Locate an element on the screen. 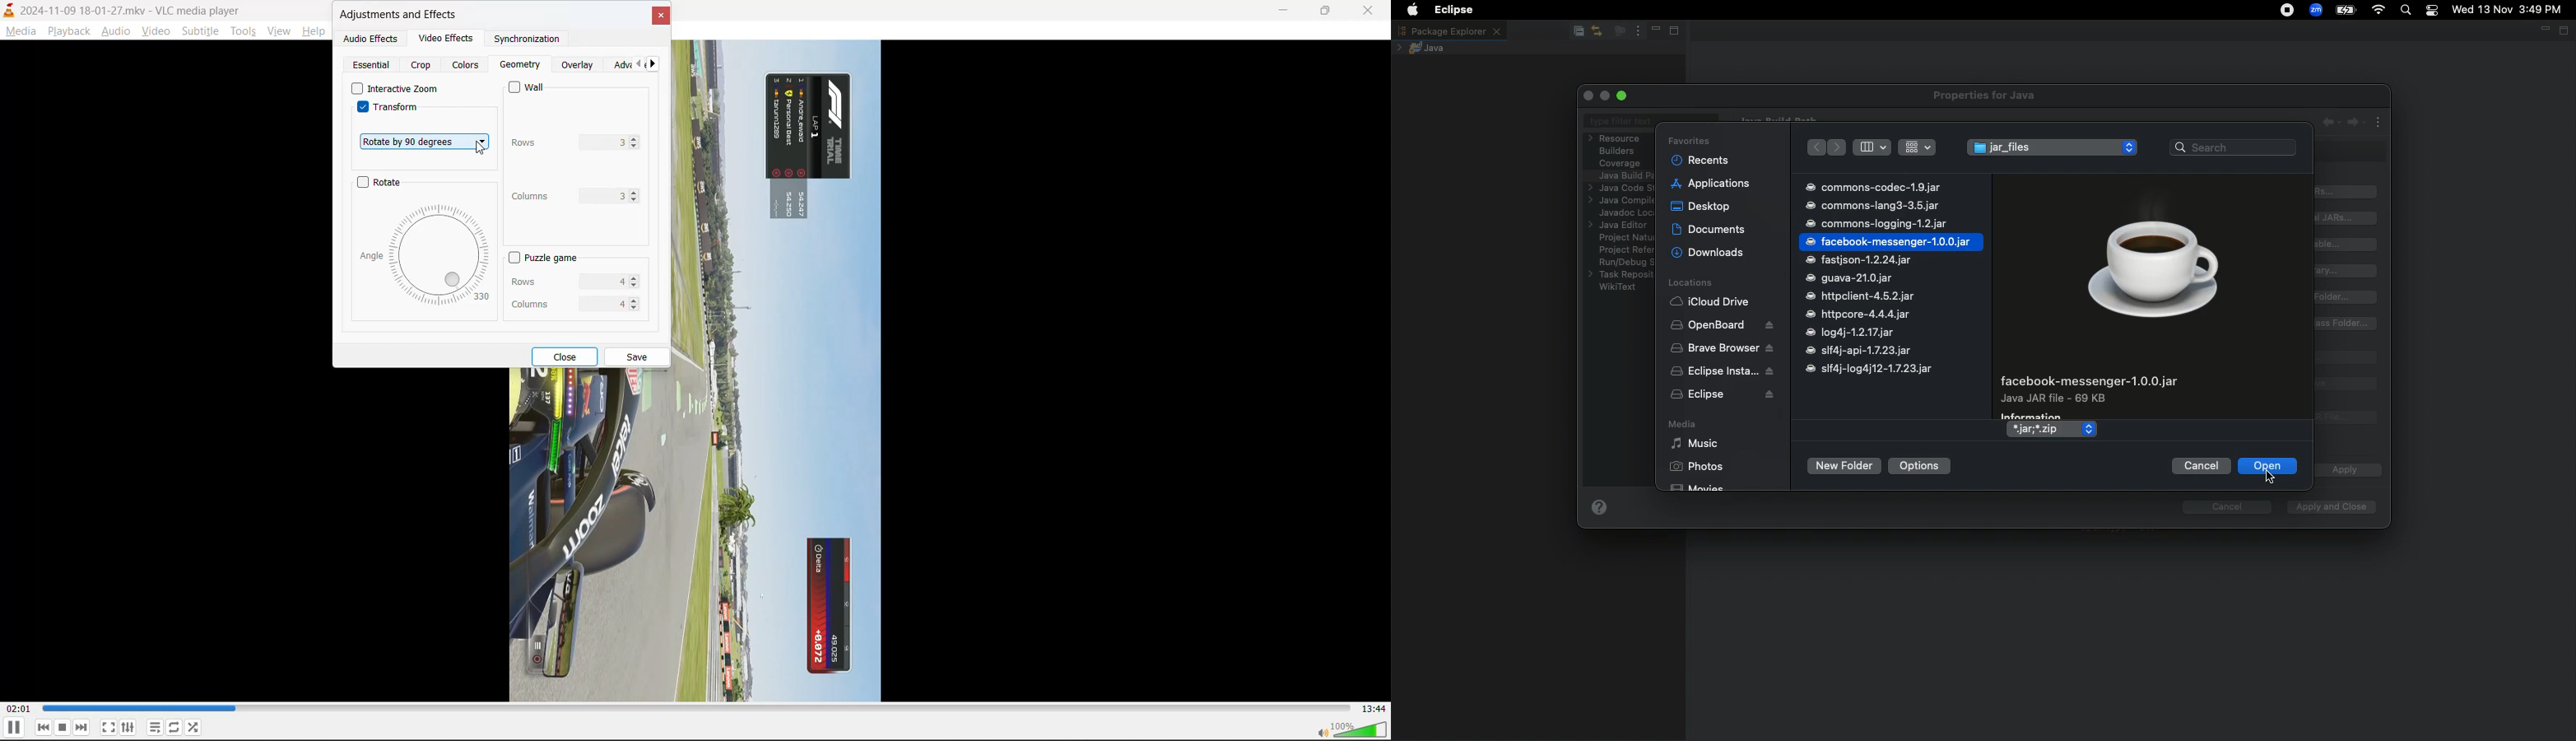 This screenshot has height=756, width=2576. wall is located at coordinates (532, 88).